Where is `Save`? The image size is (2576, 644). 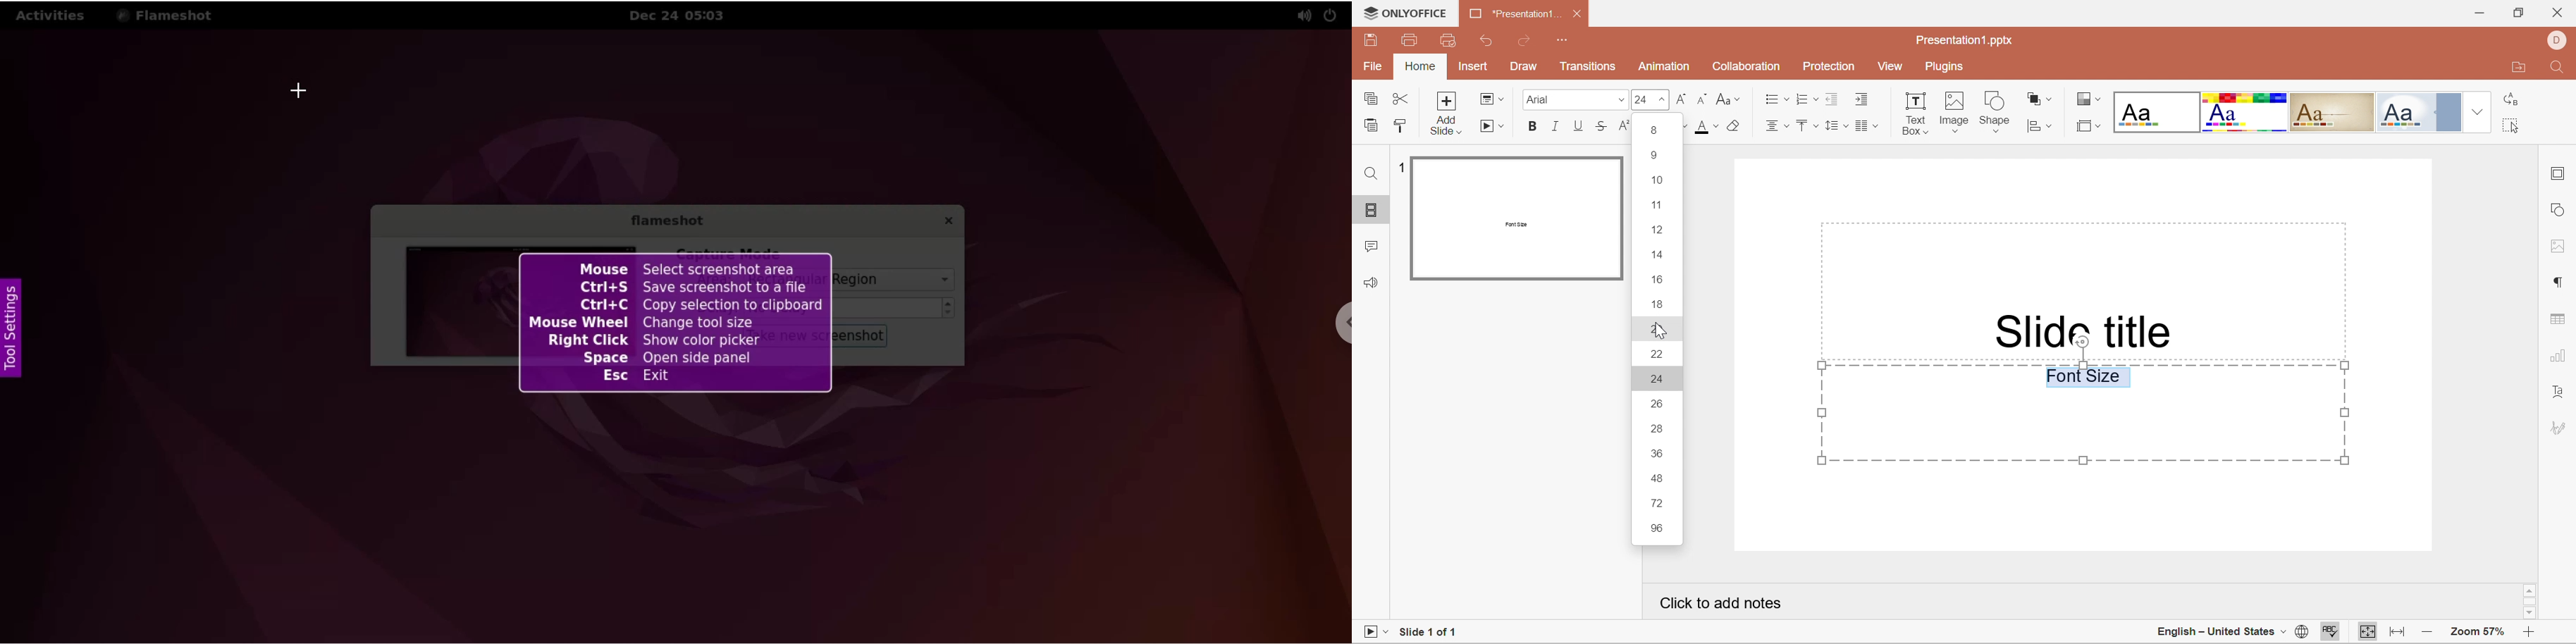 Save is located at coordinates (1373, 43).